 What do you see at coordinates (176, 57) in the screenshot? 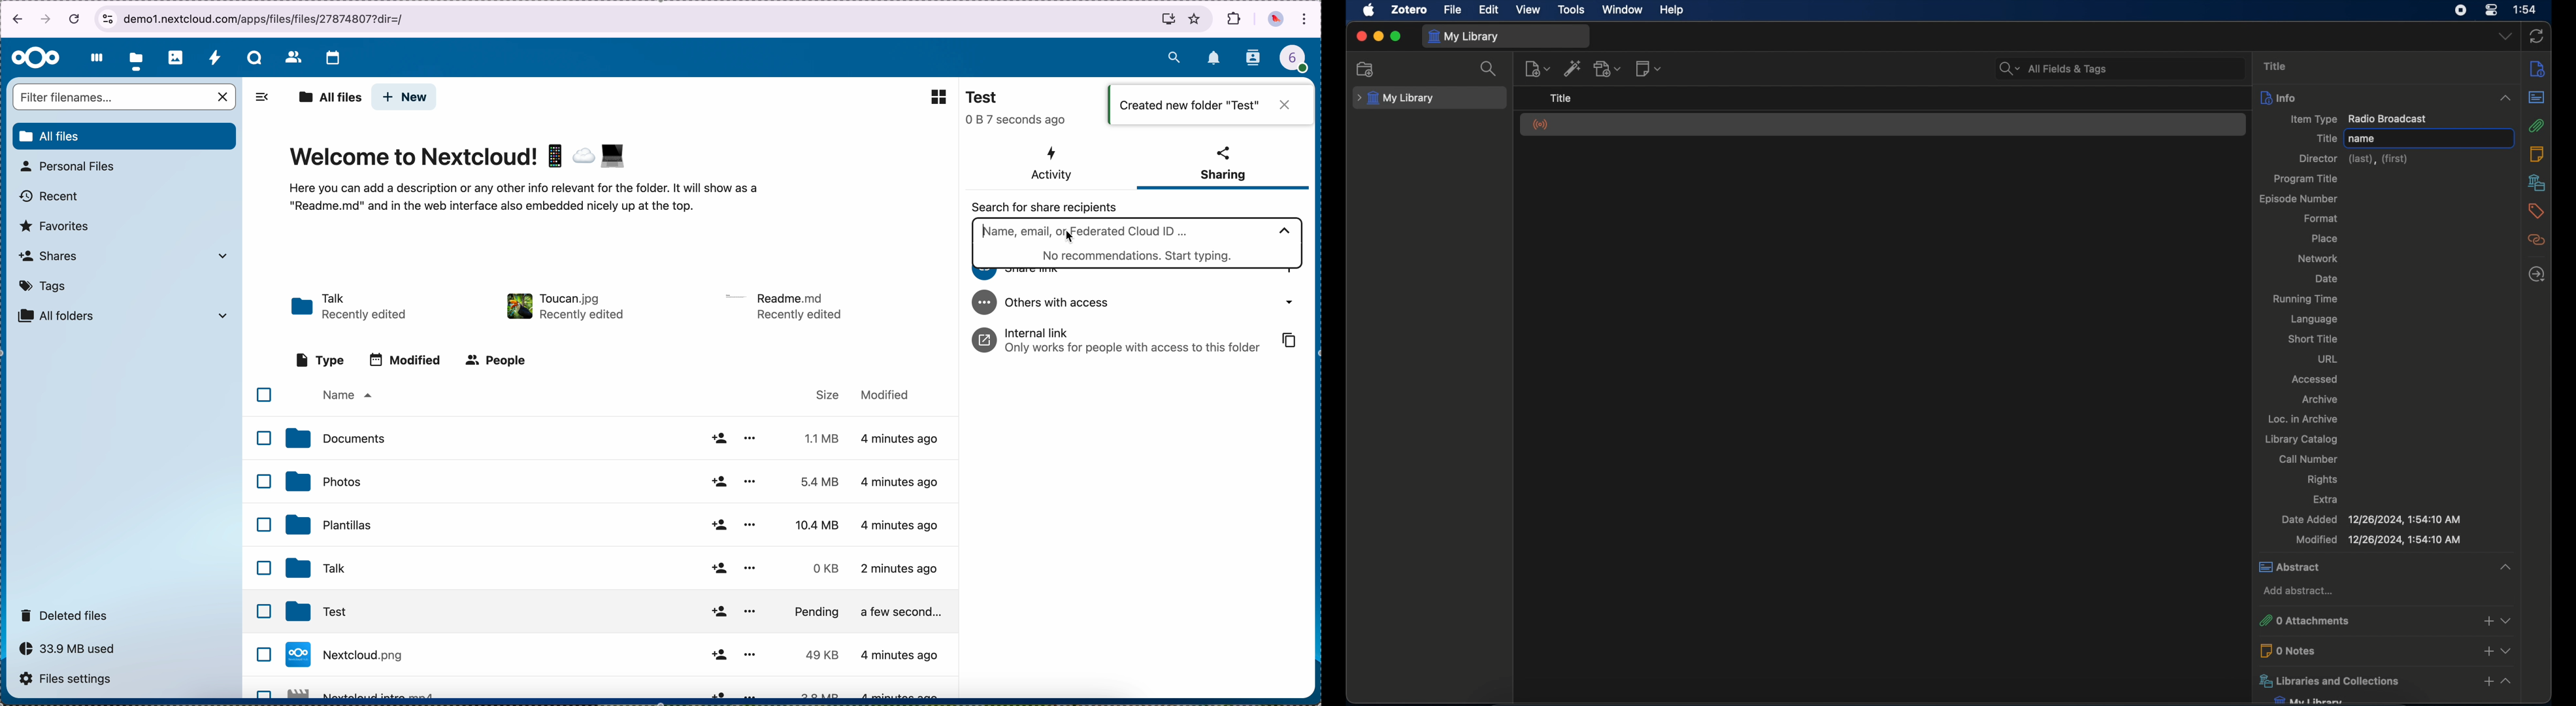
I see `photos` at bounding box center [176, 57].